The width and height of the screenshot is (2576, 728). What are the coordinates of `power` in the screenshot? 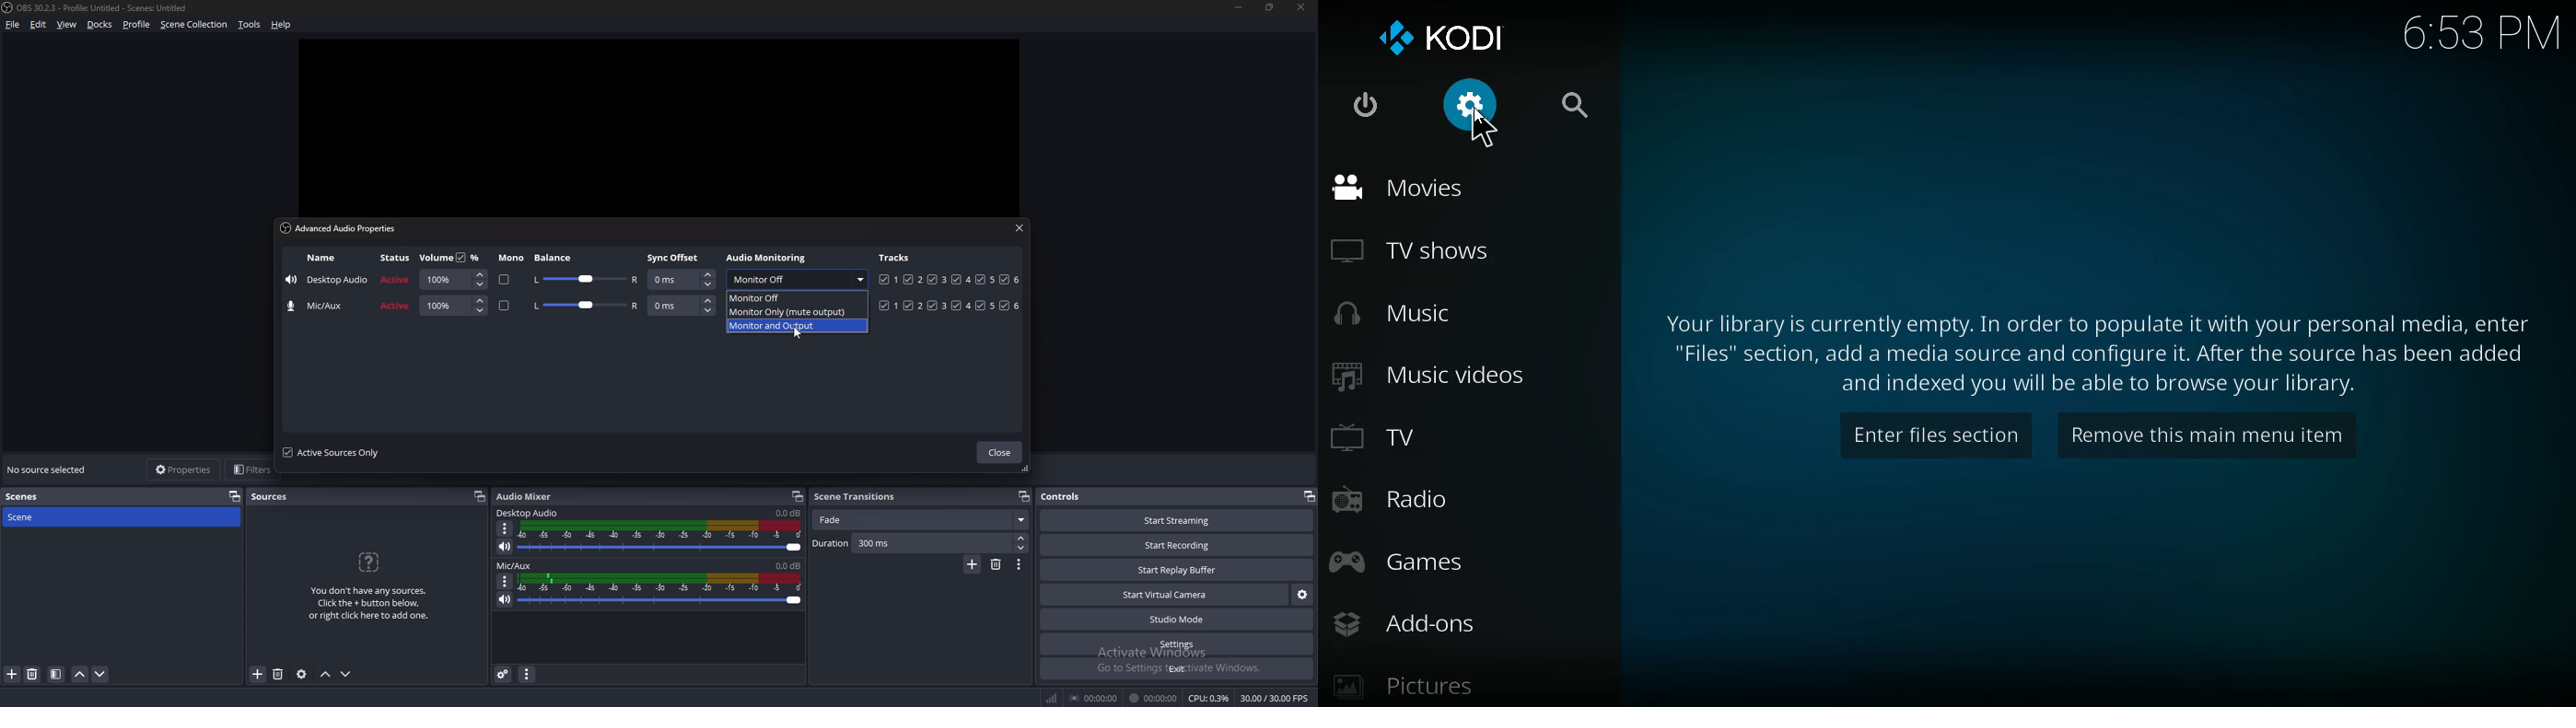 It's located at (1369, 110).